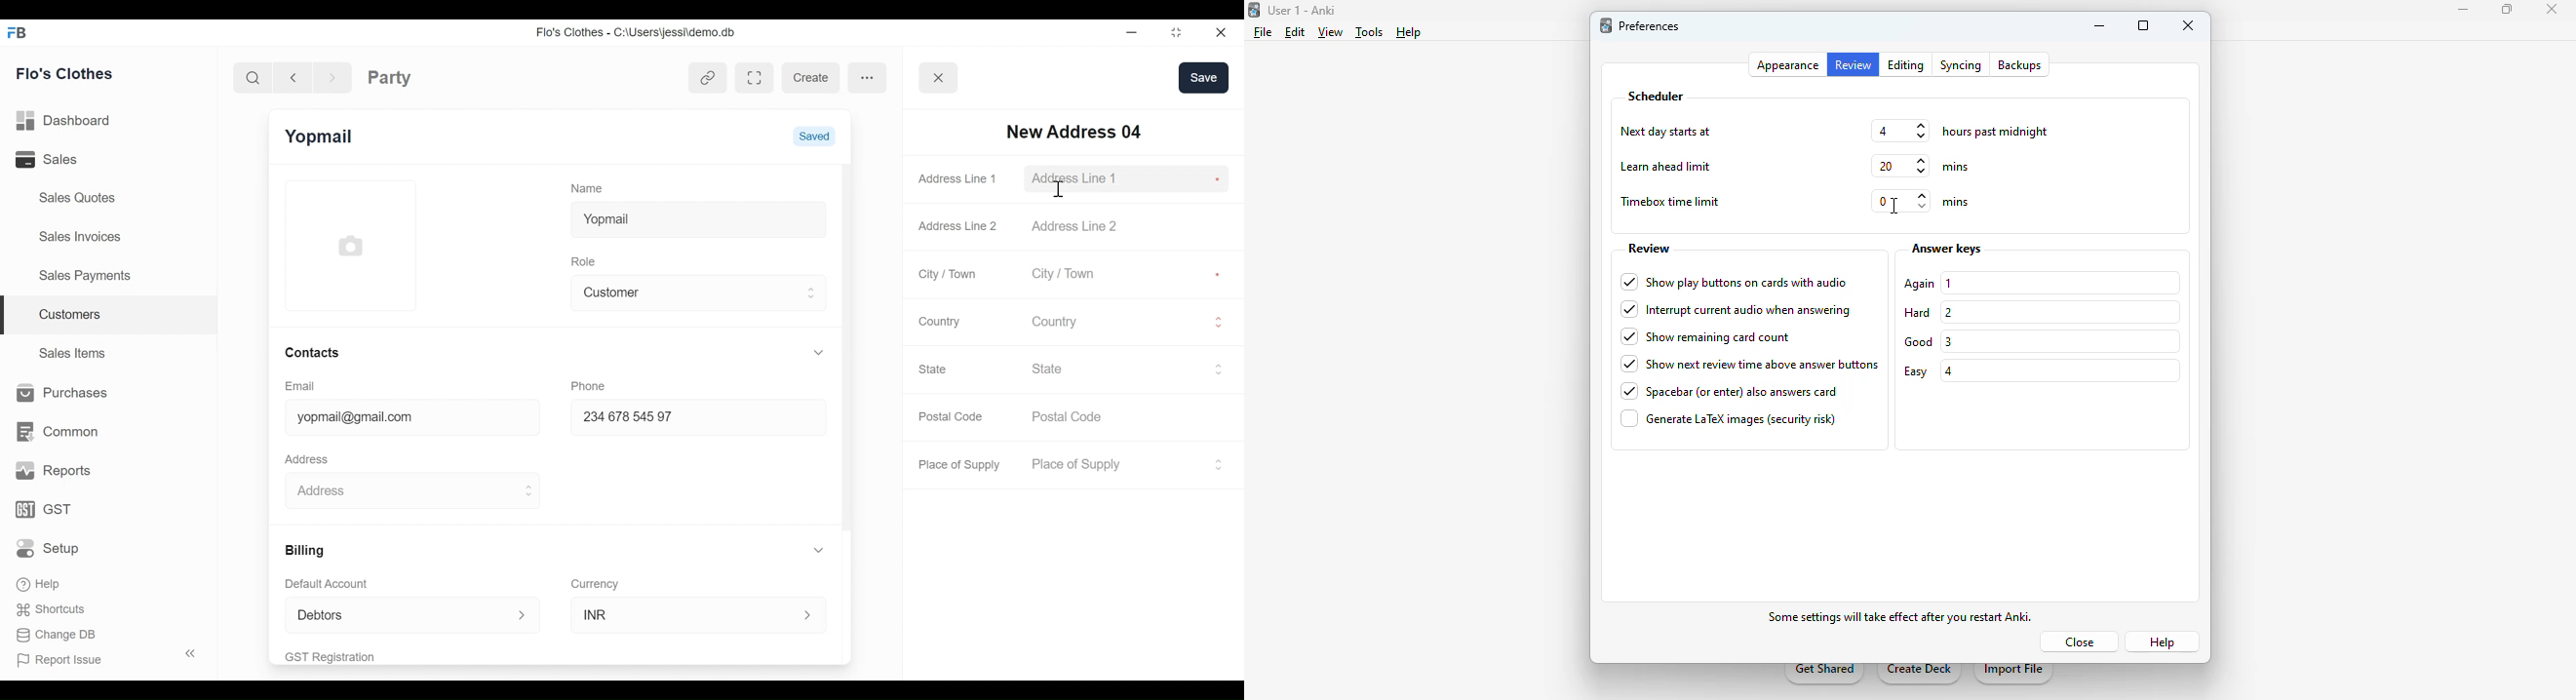 This screenshot has height=700, width=2576. What do you see at coordinates (962, 465) in the screenshot?
I see `Place of Supply` at bounding box center [962, 465].